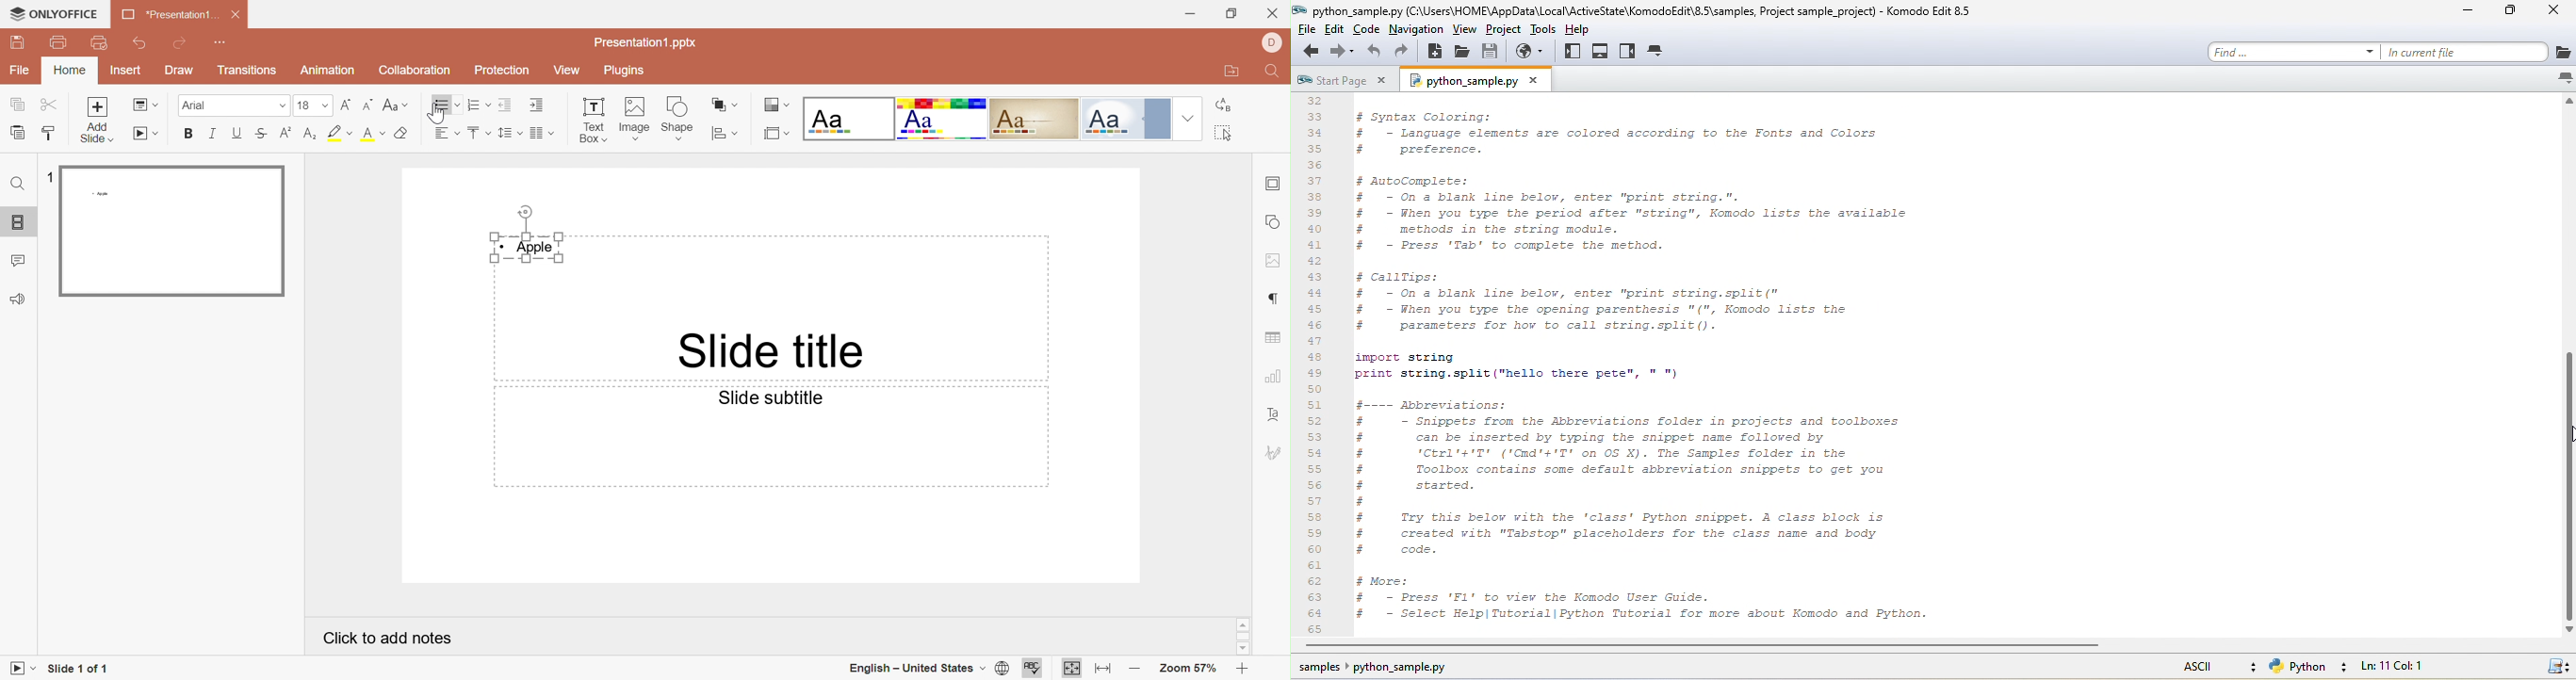 This screenshot has height=700, width=2576. I want to click on 16, so click(306, 105).